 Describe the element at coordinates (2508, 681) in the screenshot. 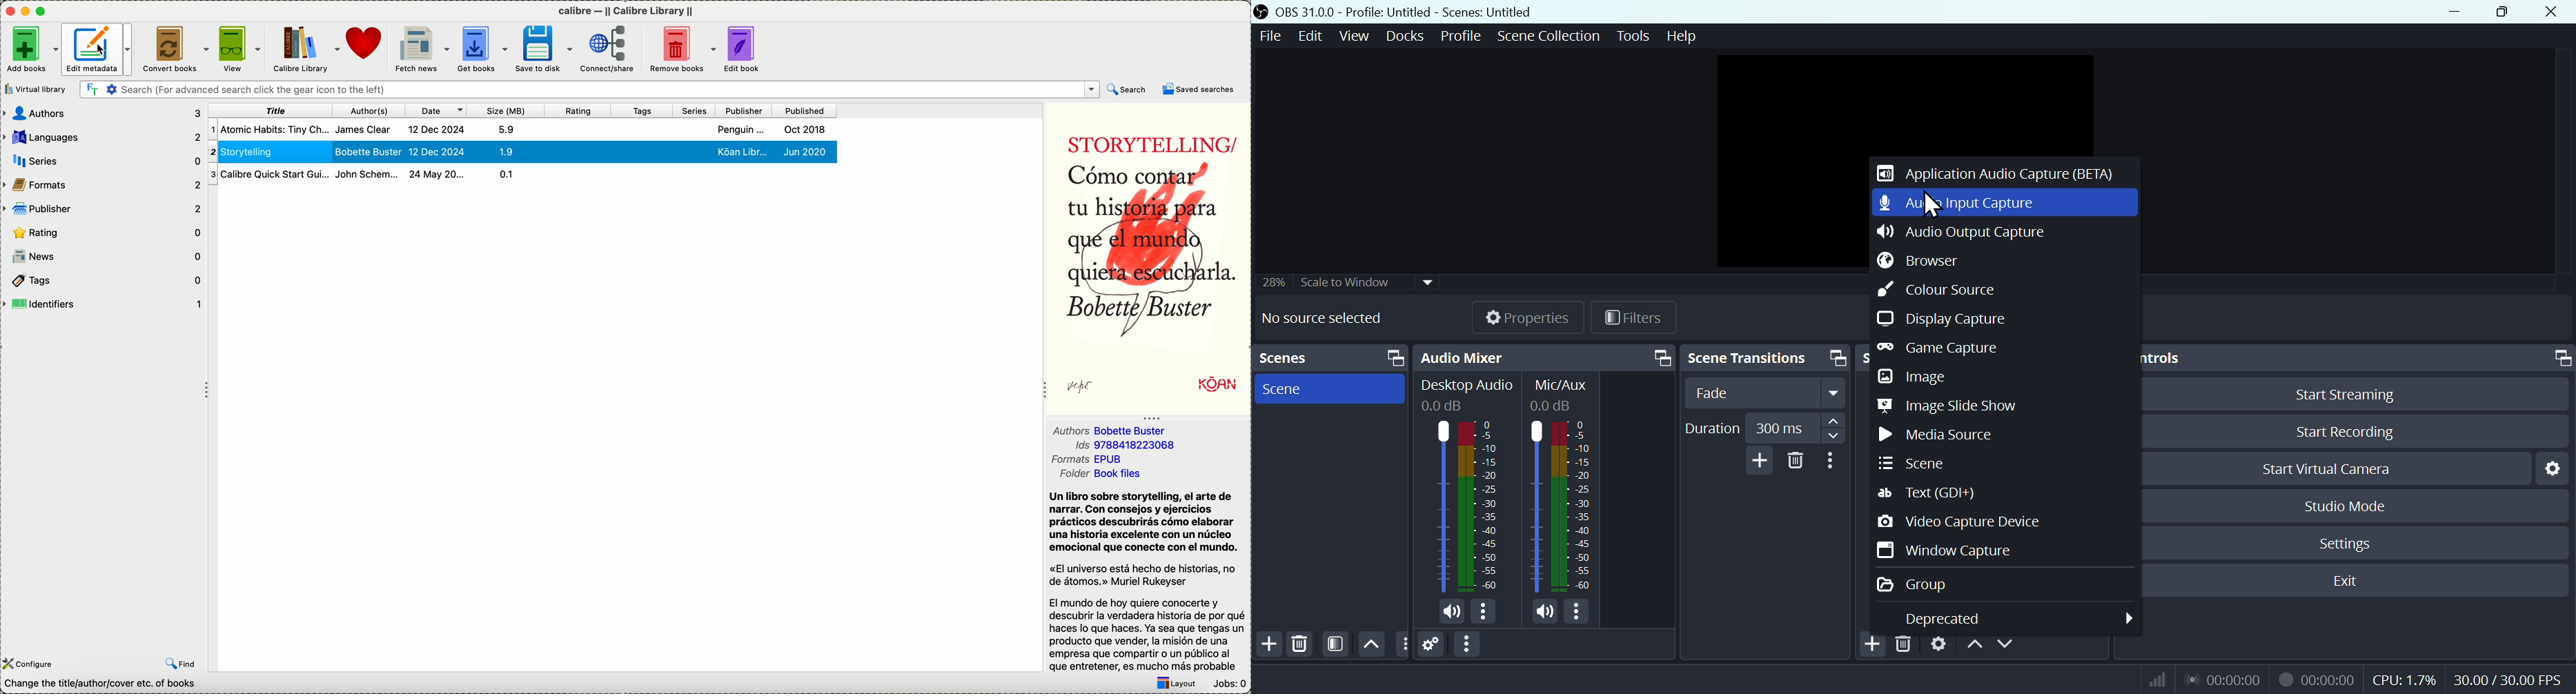

I see `Frame Per Second` at that location.